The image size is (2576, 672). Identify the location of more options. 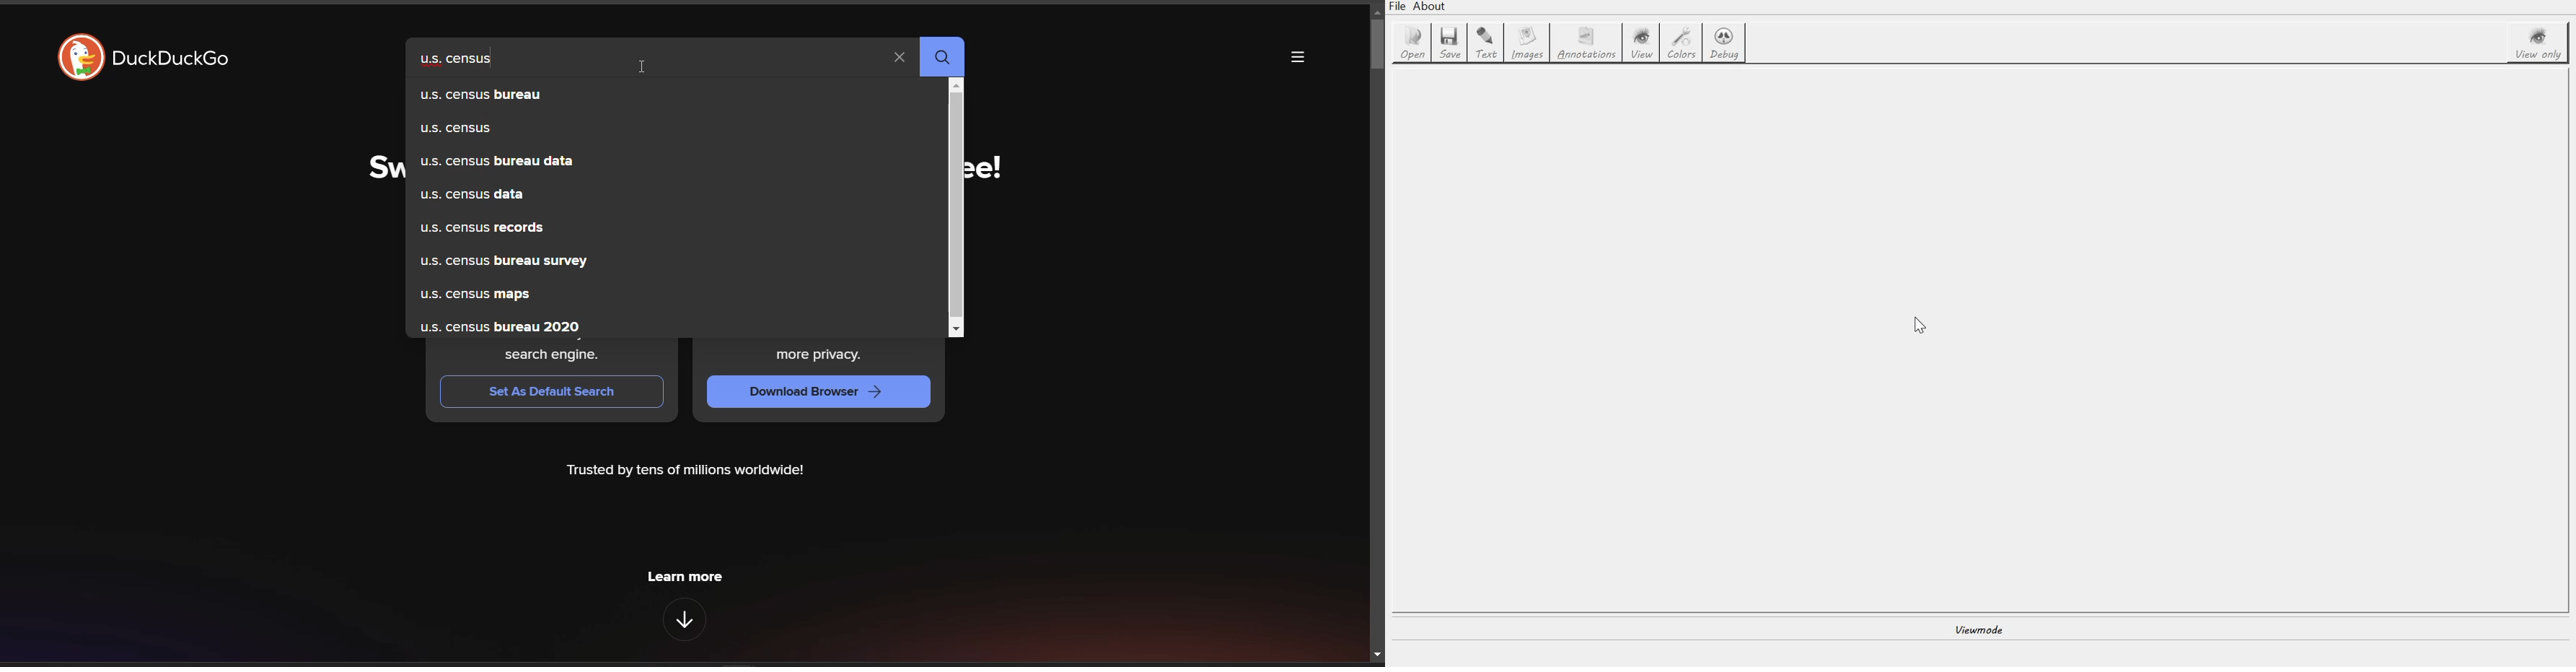
(1302, 57).